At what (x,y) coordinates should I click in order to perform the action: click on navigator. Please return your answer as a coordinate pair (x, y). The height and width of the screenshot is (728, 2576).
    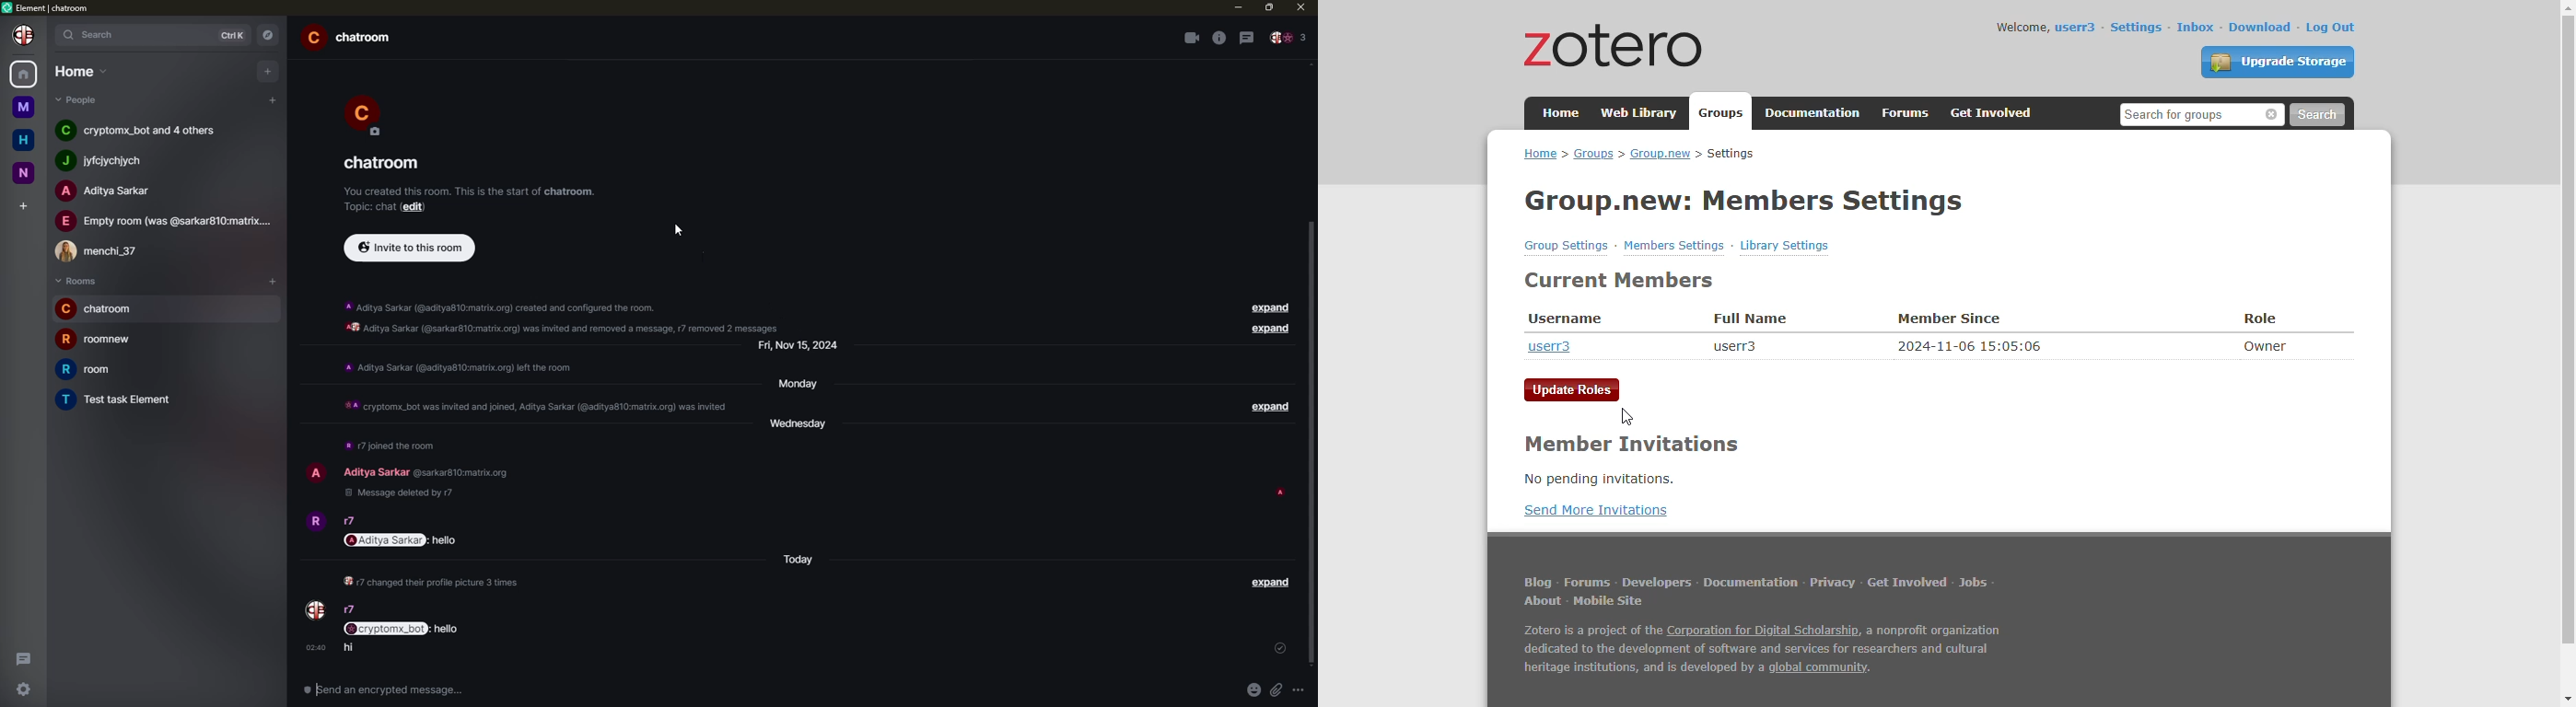
    Looking at the image, I should click on (270, 36).